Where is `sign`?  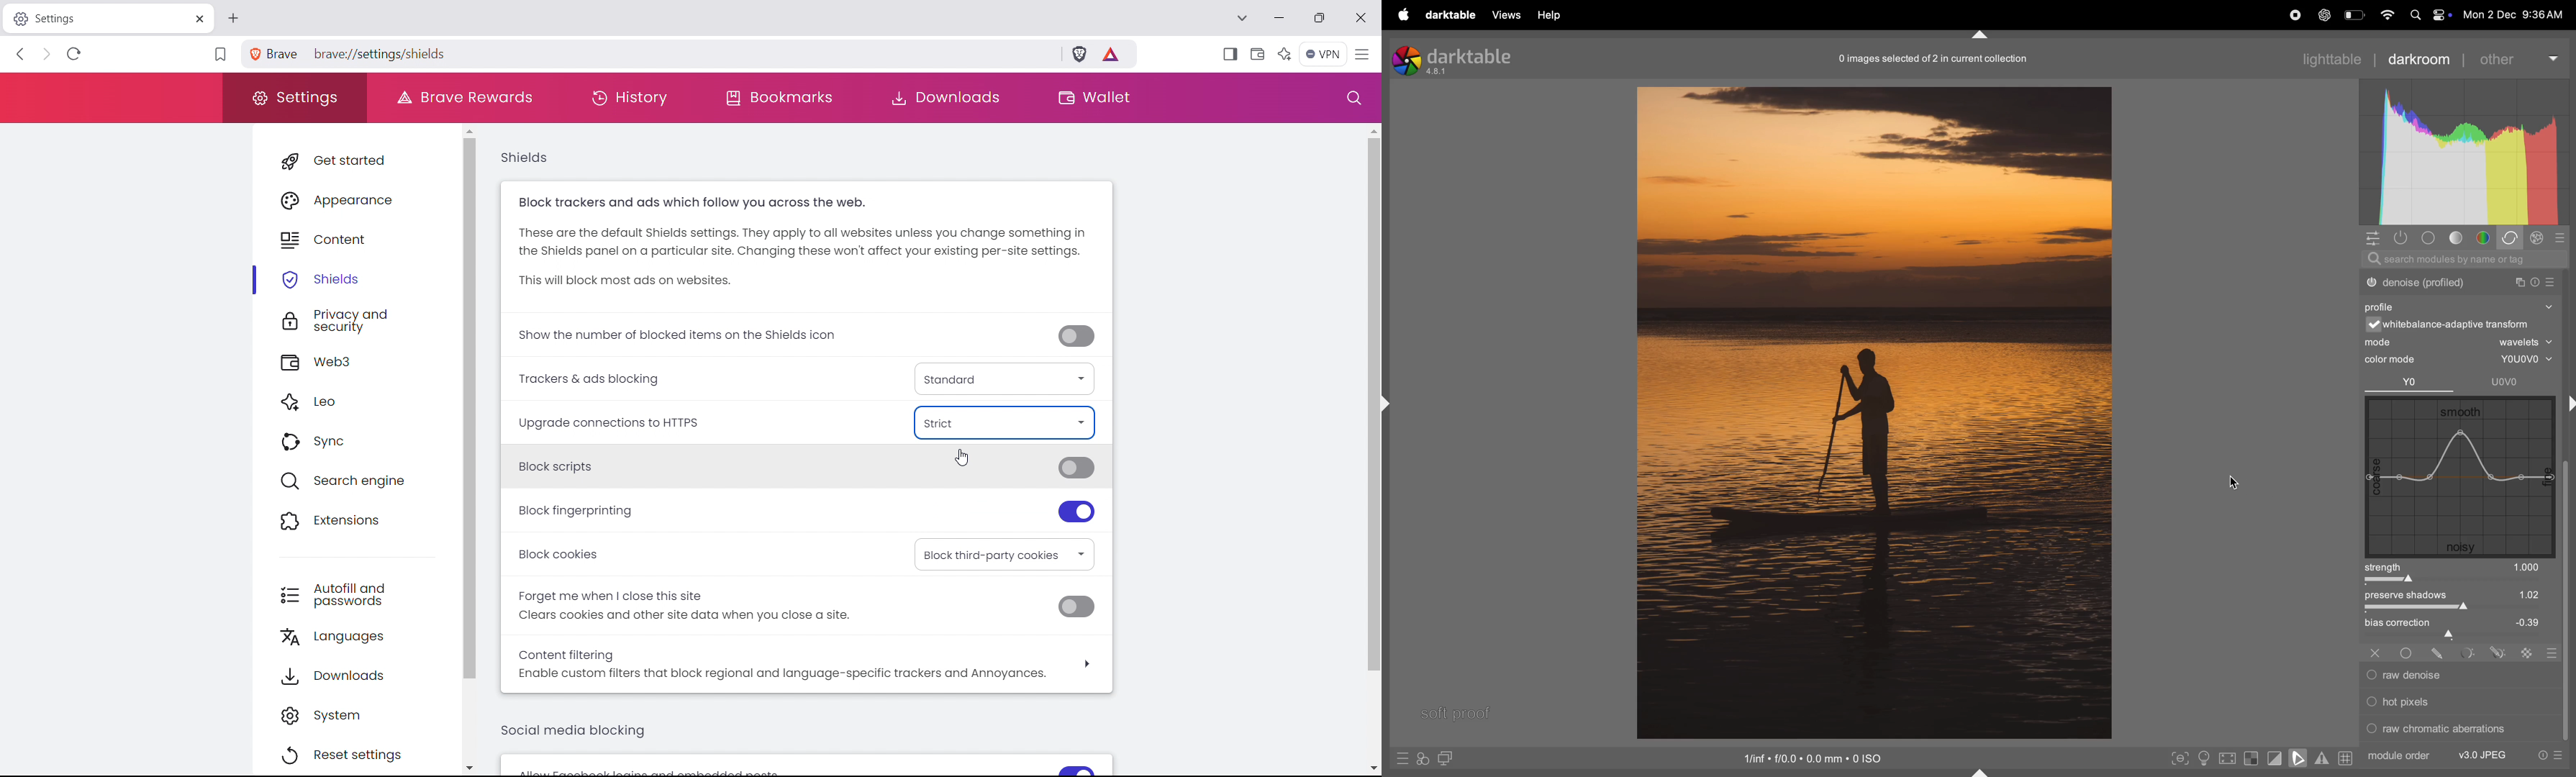 sign is located at coordinates (2539, 239).